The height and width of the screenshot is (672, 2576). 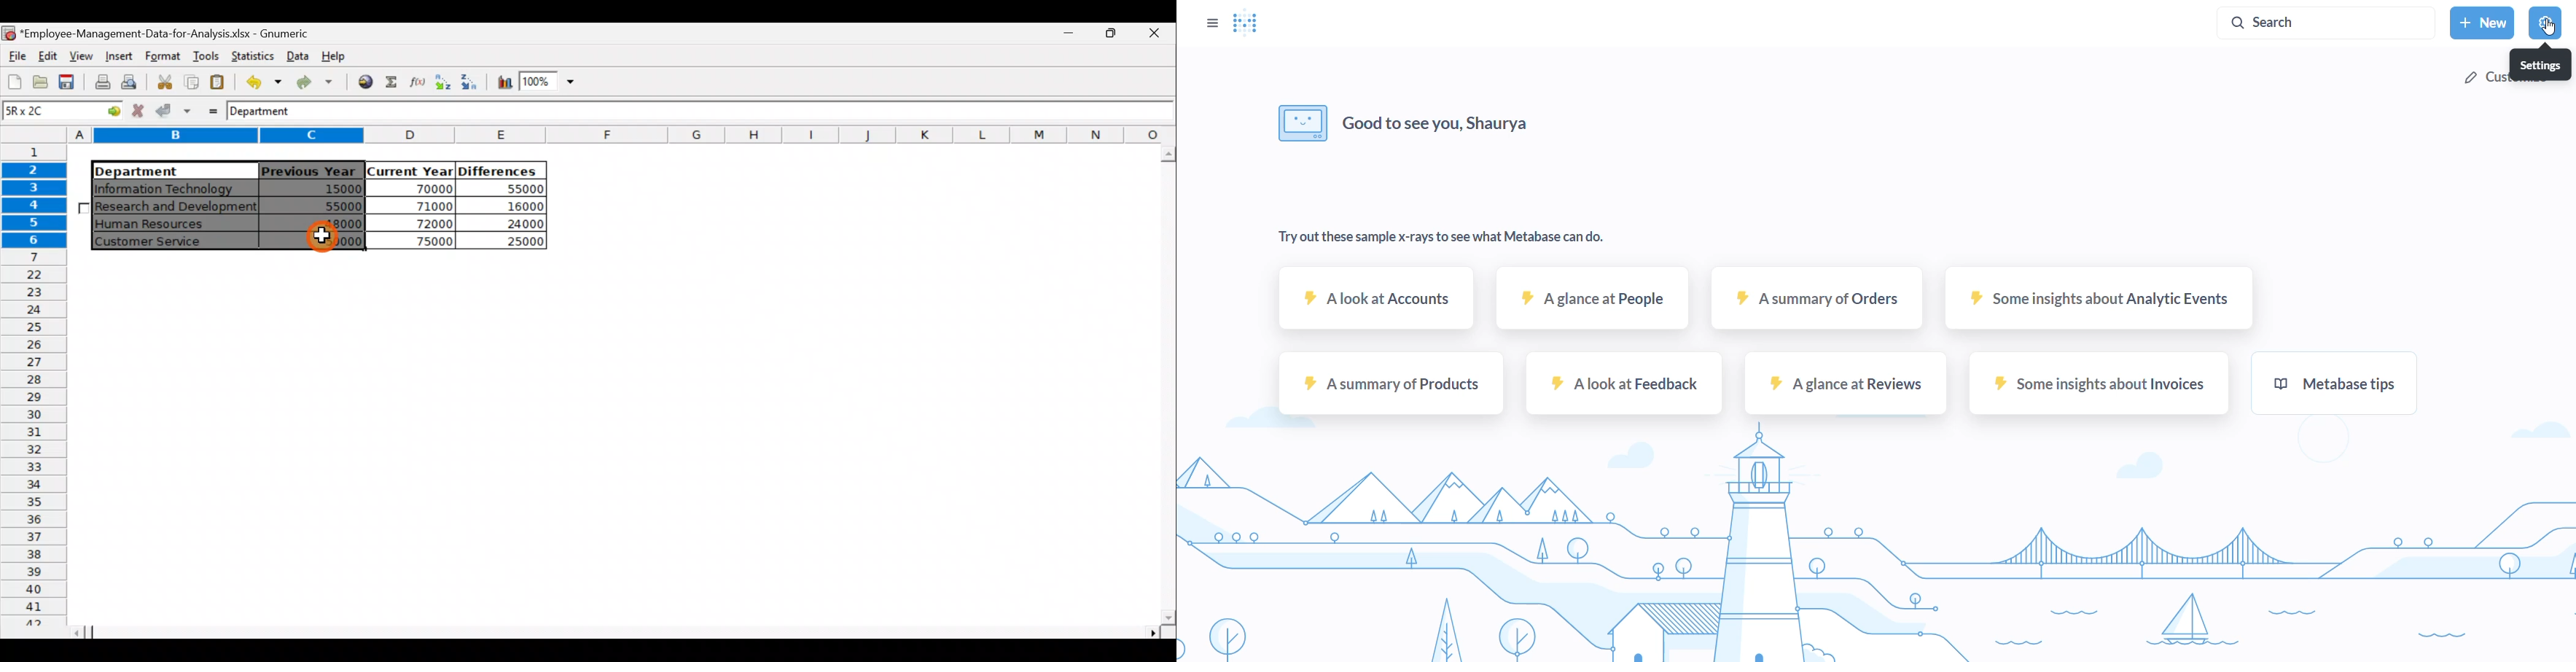 What do you see at coordinates (139, 112) in the screenshot?
I see `Cancel change` at bounding box center [139, 112].